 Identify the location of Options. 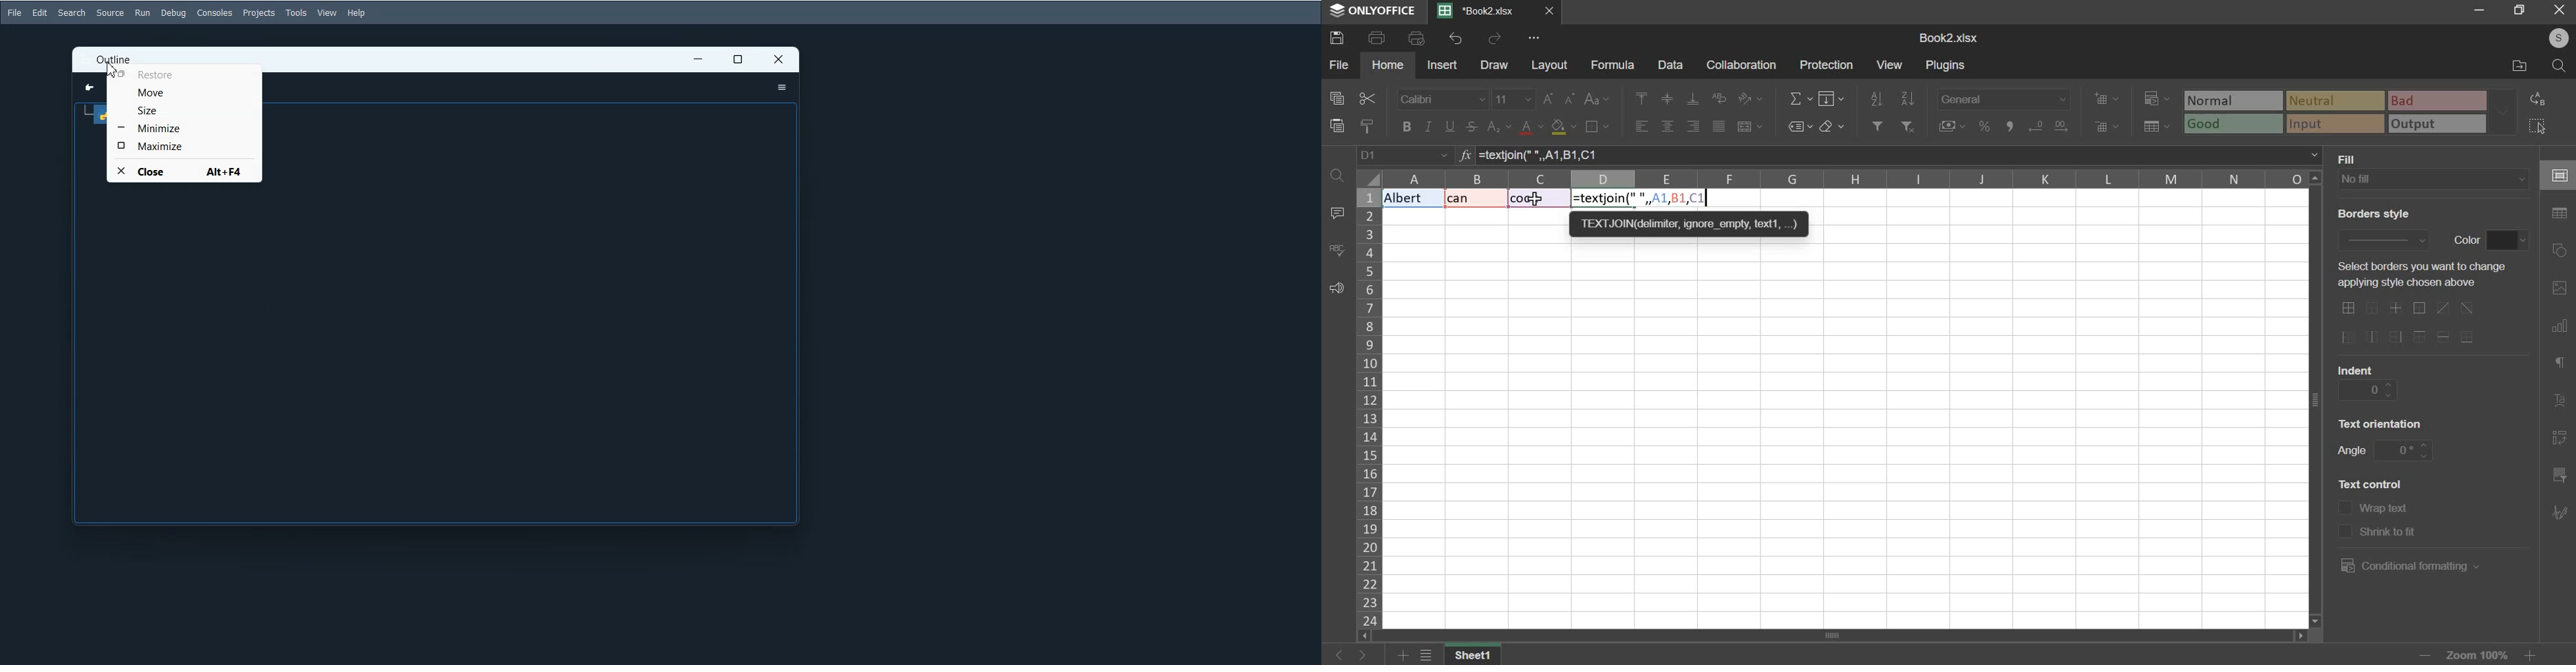
(781, 87).